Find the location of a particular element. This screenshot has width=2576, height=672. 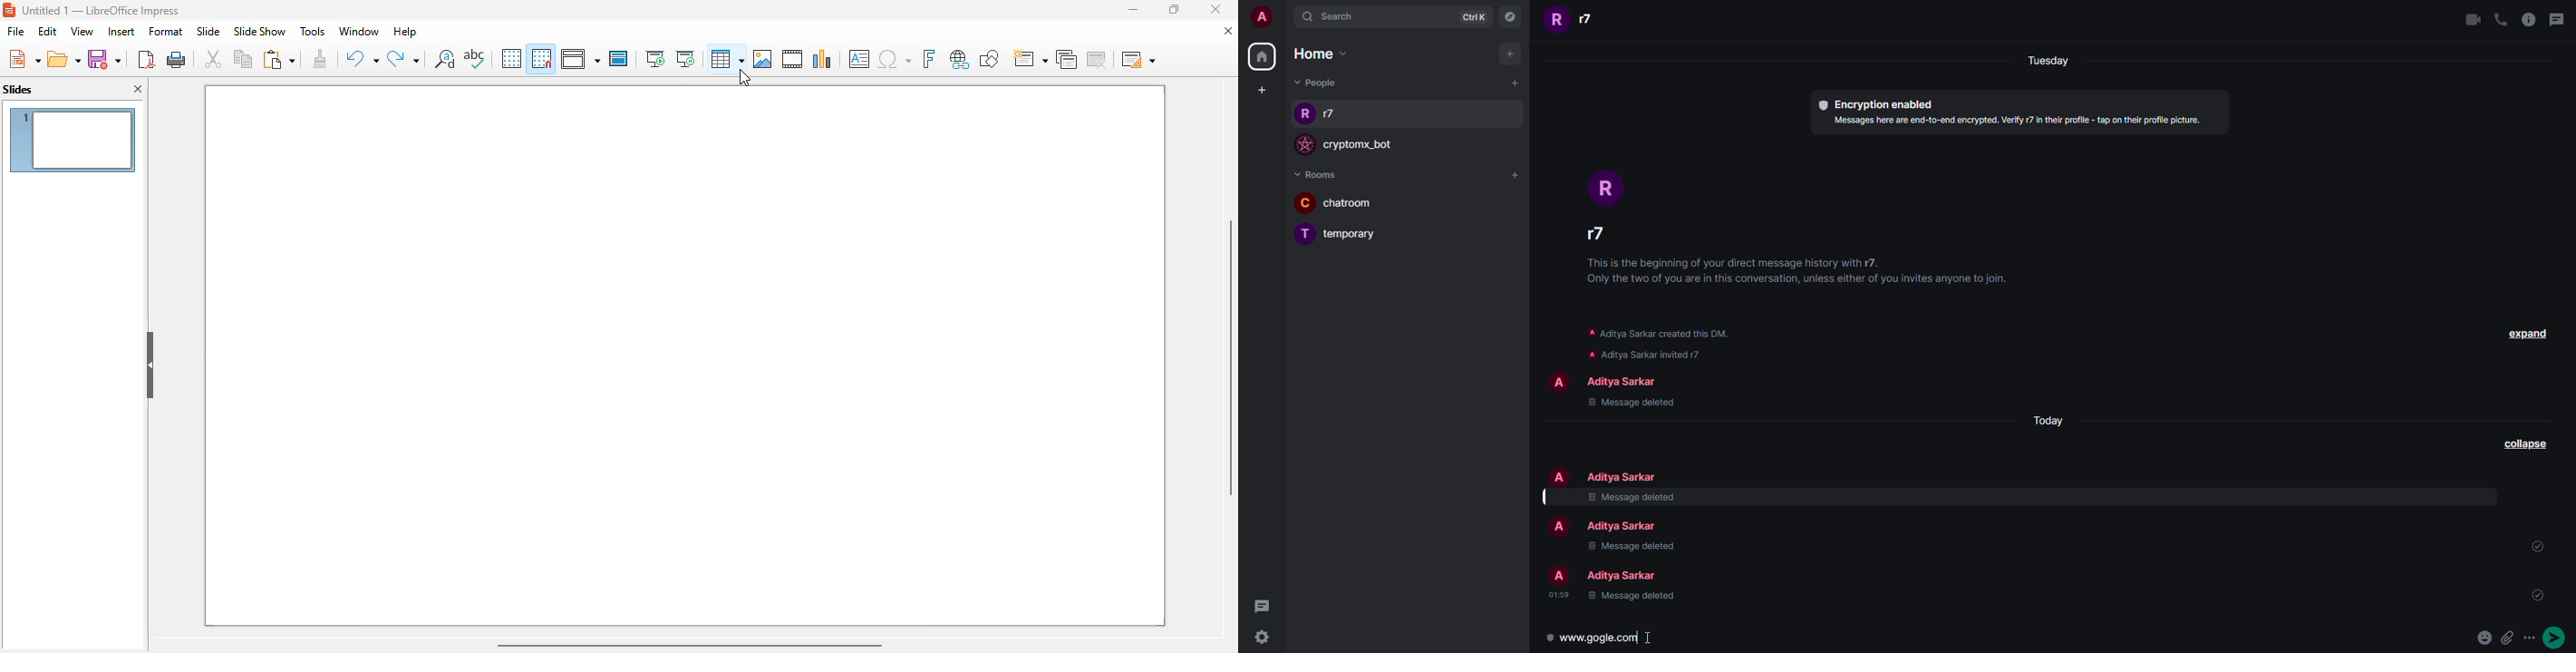

view is located at coordinates (580, 59).